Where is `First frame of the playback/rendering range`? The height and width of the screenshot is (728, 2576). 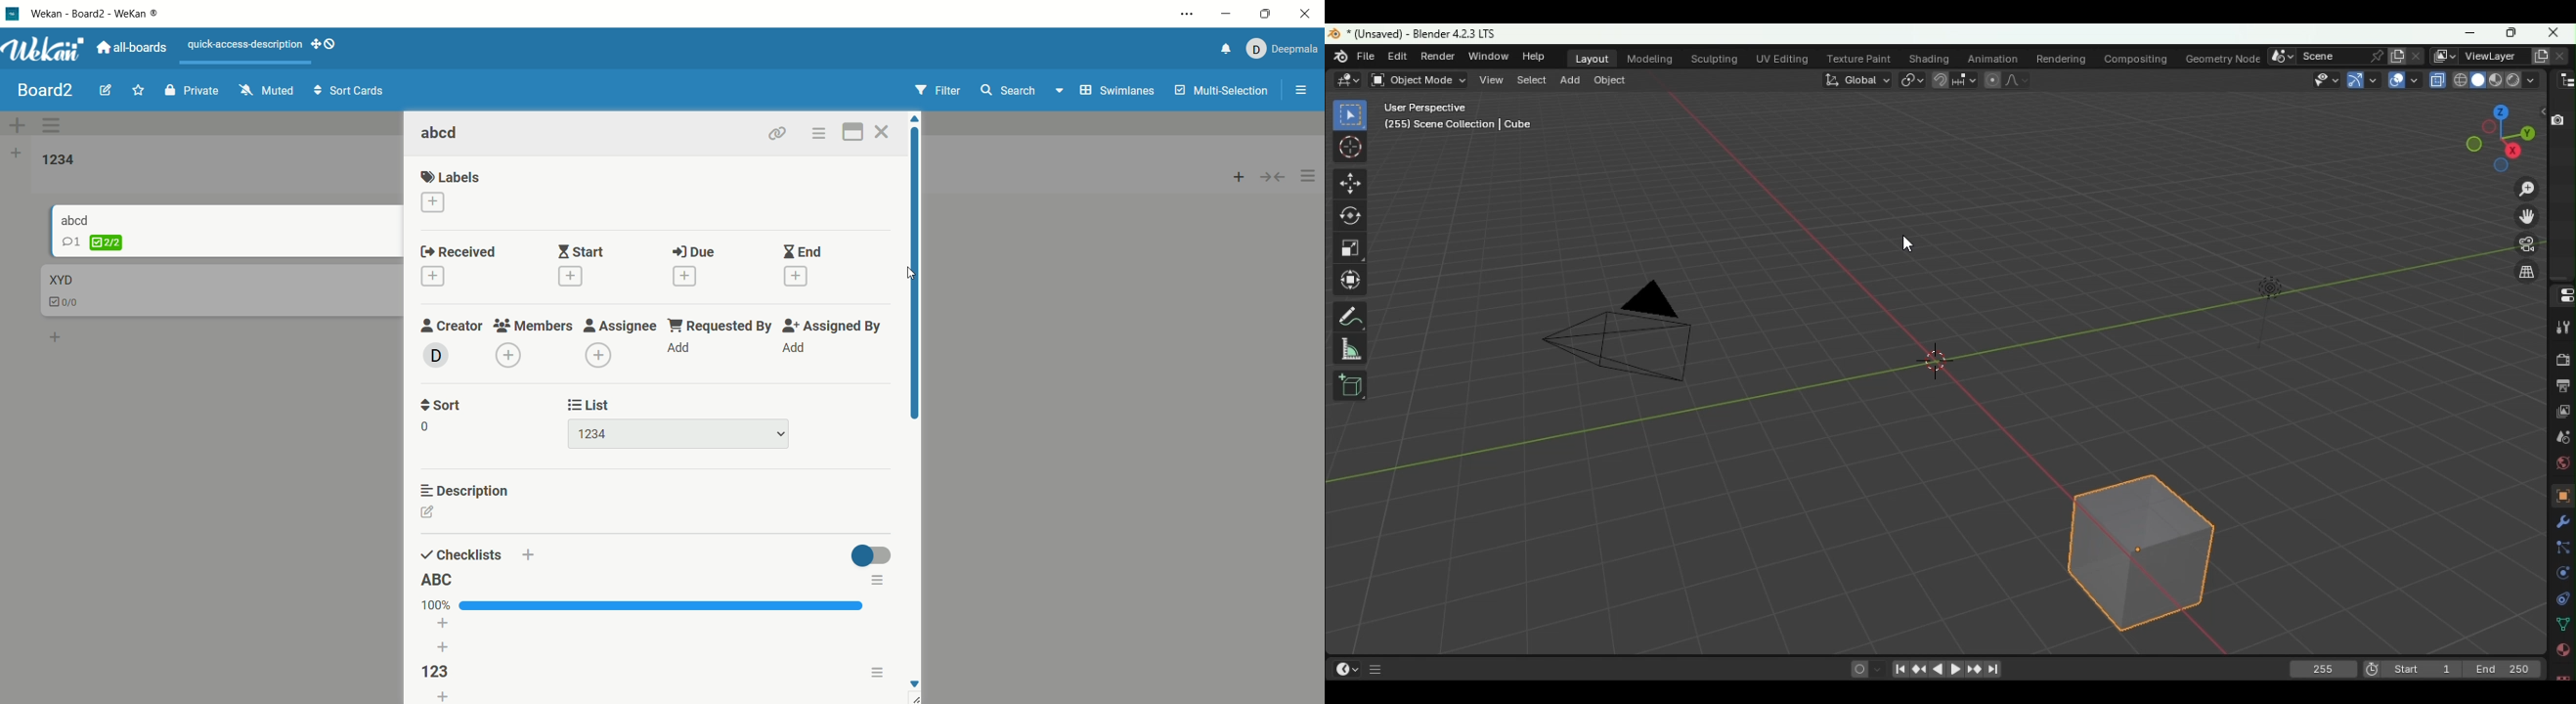
First frame of the playback/rendering range is located at coordinates (2421, 669).